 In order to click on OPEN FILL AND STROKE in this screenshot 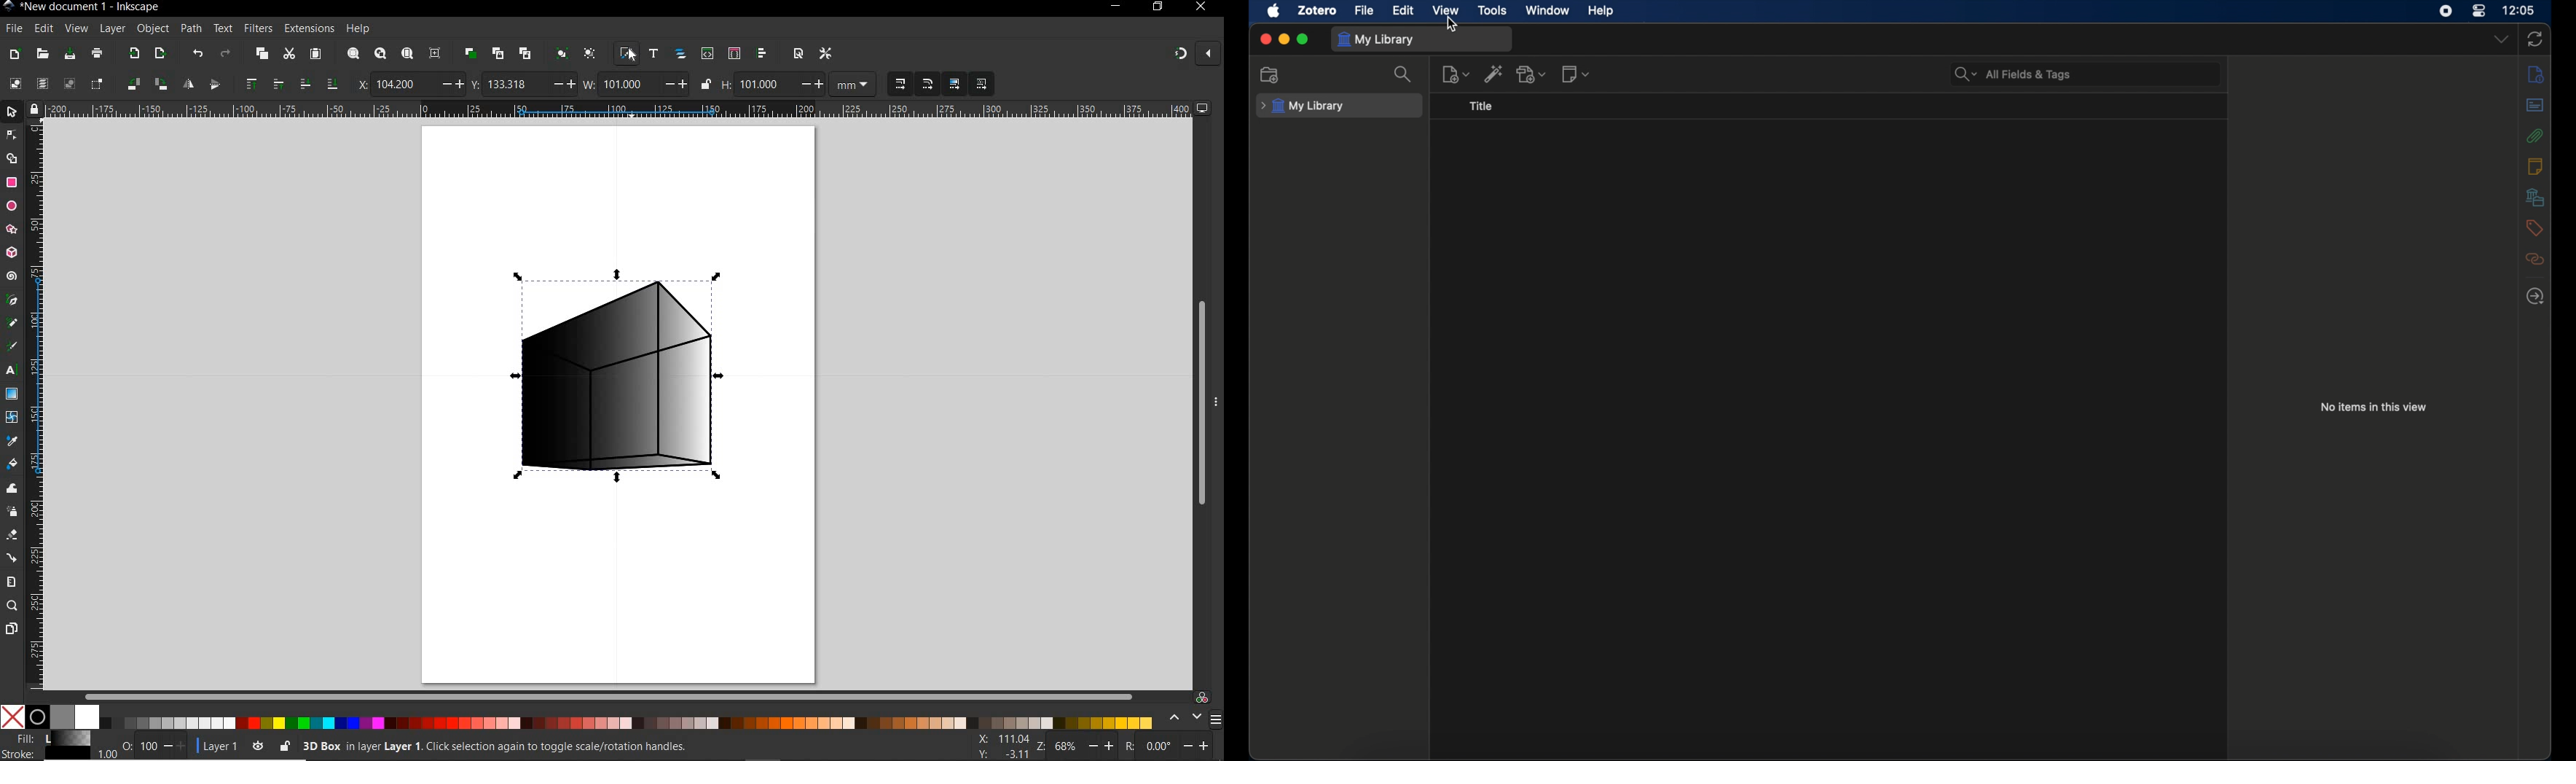, I will do `click(626, 54)`.